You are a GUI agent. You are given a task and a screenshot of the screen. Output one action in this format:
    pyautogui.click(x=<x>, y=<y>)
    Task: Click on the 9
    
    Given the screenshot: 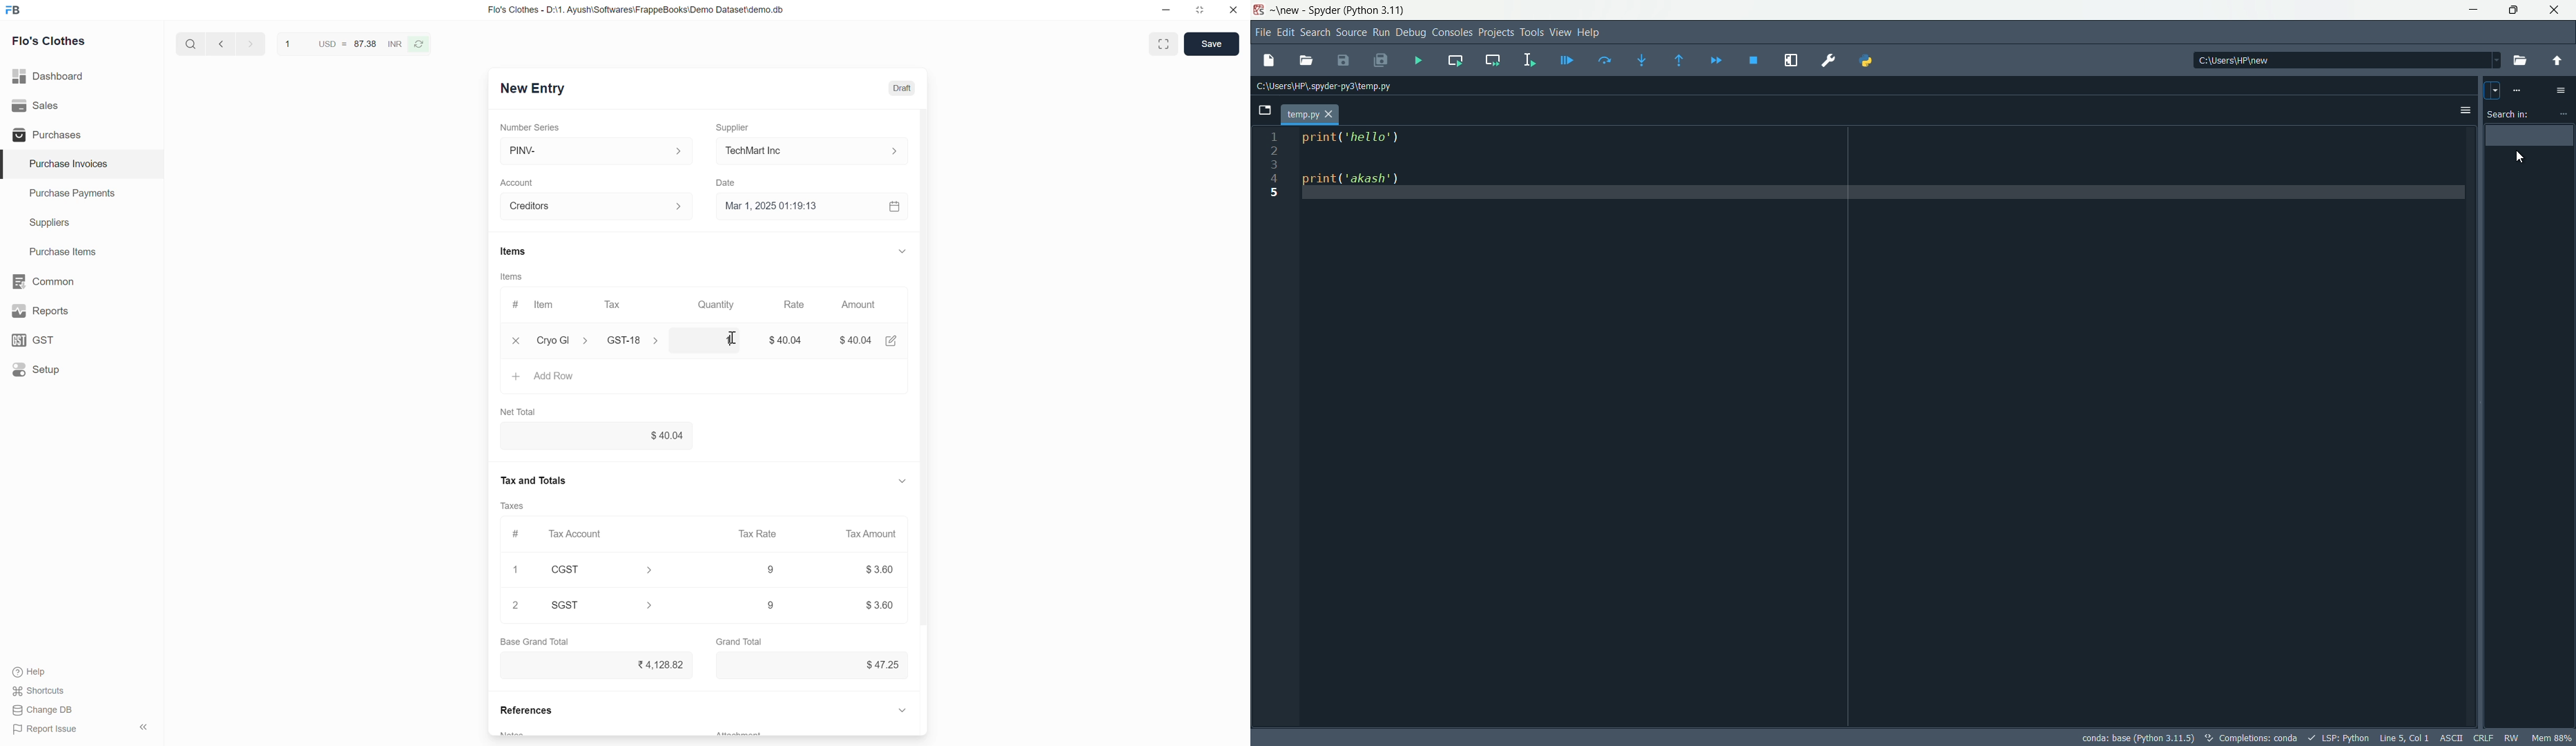 What is the action you would take?
    pyautogui.click(x=769, y=570)
    